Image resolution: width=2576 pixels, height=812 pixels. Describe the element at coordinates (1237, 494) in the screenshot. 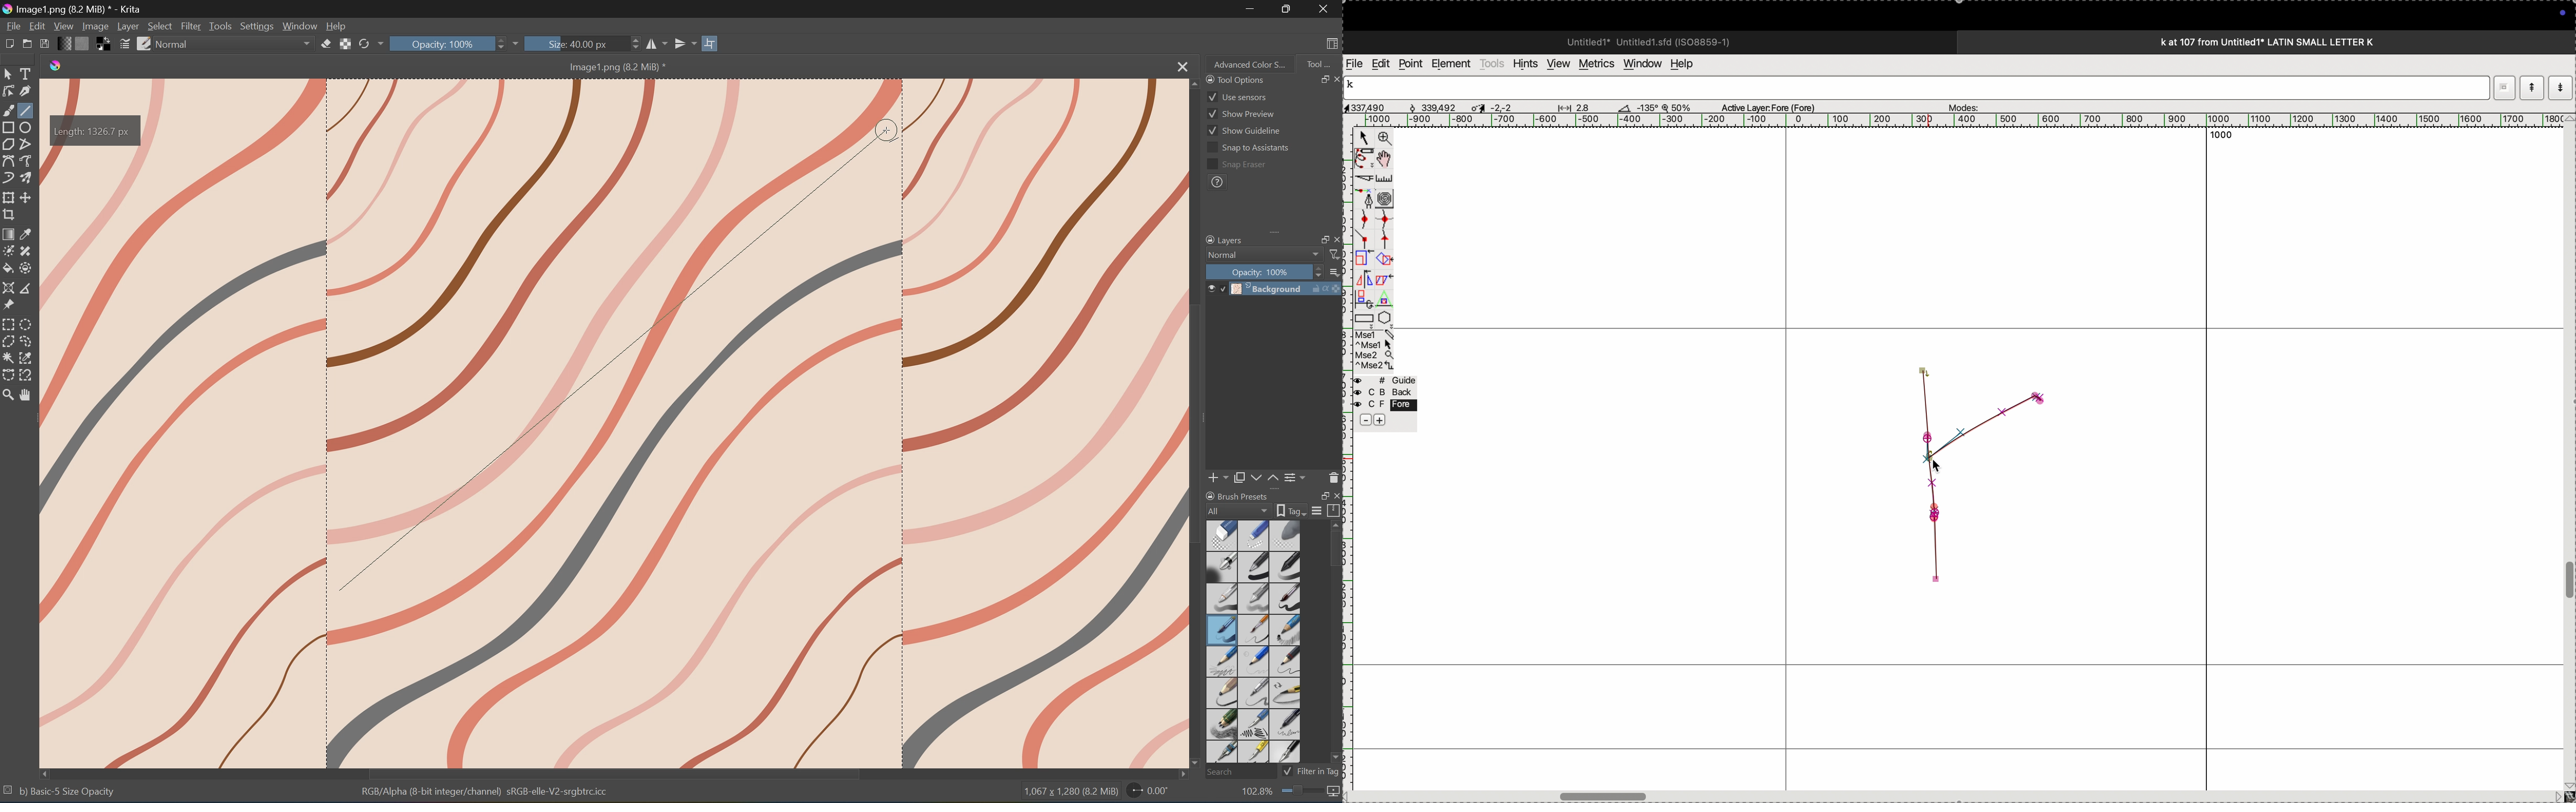

I see `Brush Preset` at that location.